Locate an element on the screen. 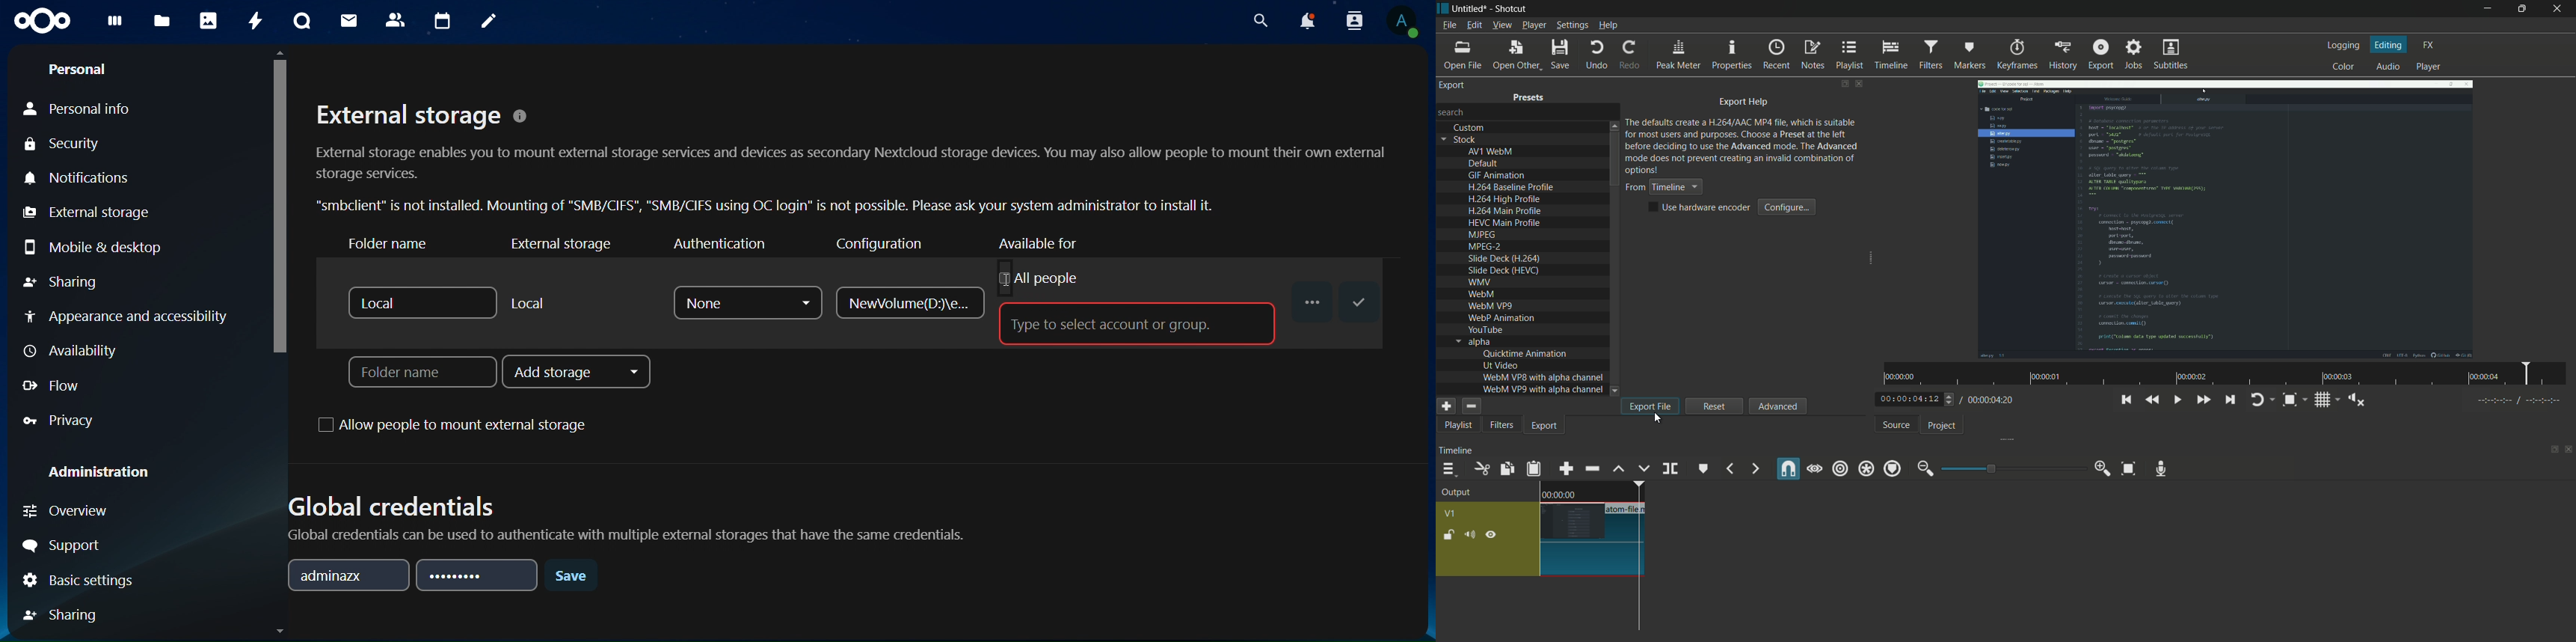 Image resolution: width=2576 pixels, height=644 pixels. files is located at coordinates (162, 22).